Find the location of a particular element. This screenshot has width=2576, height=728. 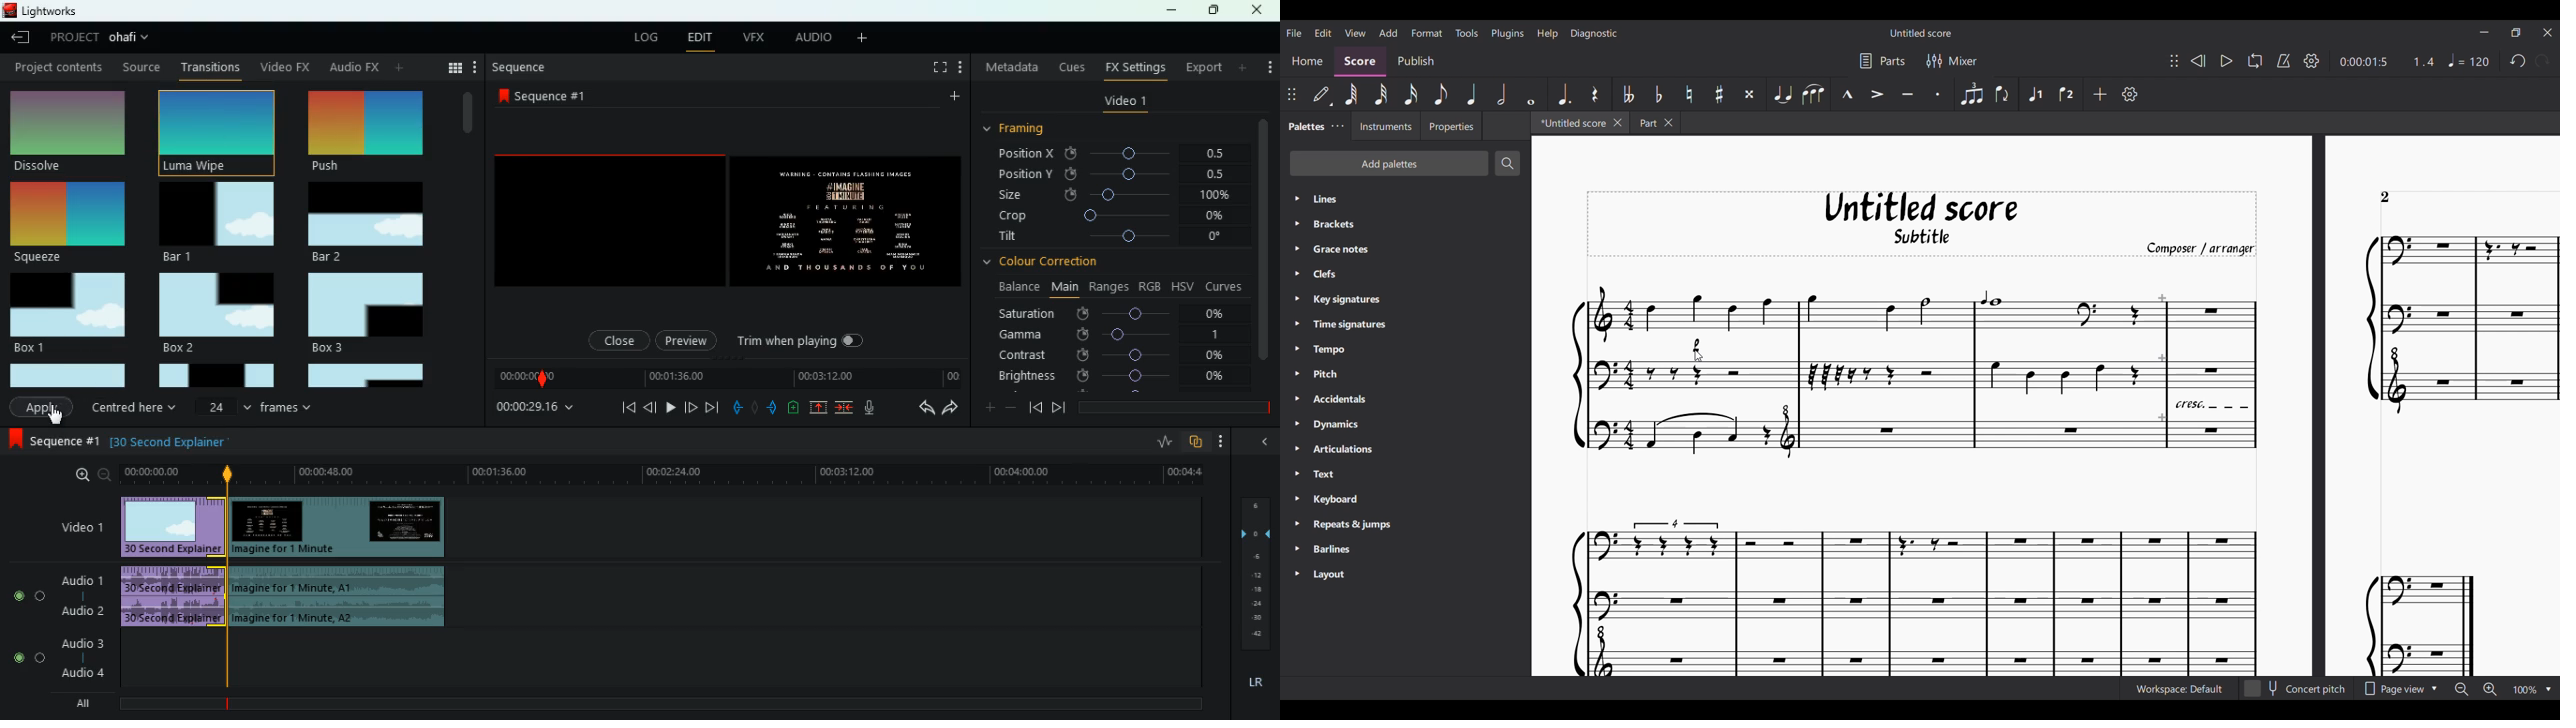

Edit menu is located at coordinates (1323, 32).